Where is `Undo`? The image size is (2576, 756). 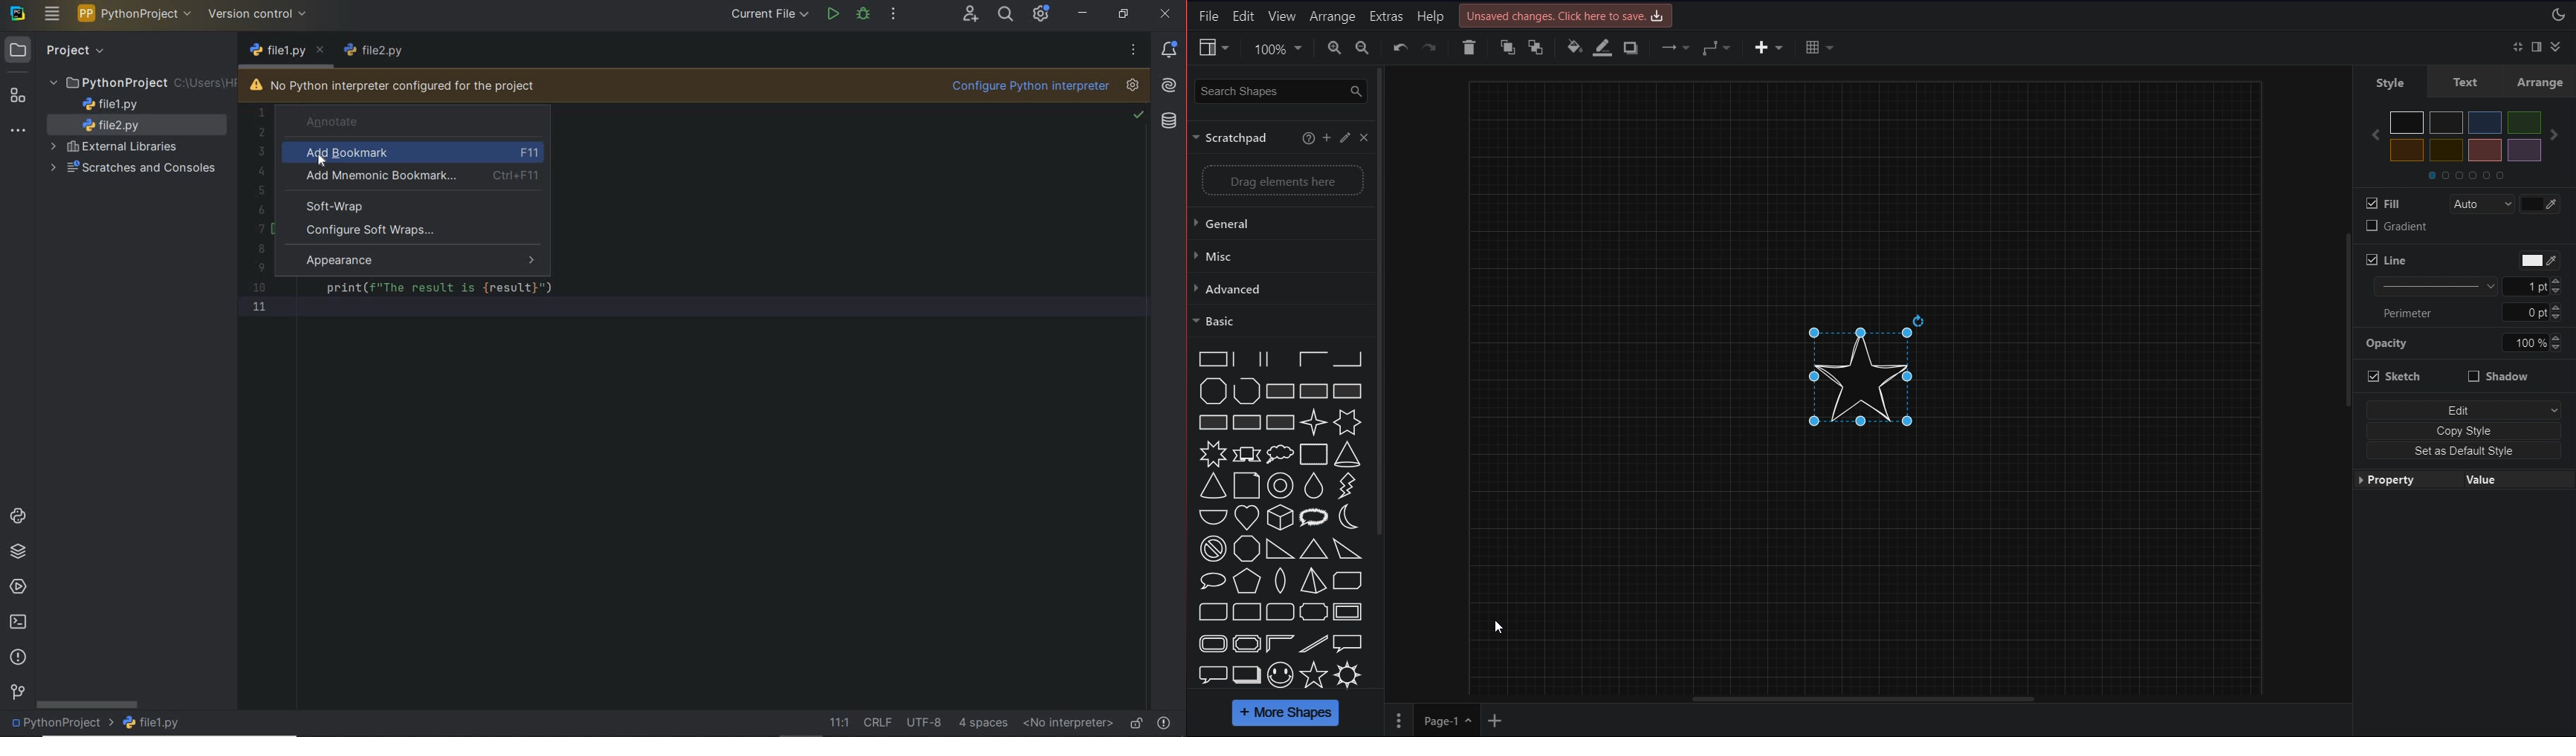
Undo is located at coordinates (1400, 48).